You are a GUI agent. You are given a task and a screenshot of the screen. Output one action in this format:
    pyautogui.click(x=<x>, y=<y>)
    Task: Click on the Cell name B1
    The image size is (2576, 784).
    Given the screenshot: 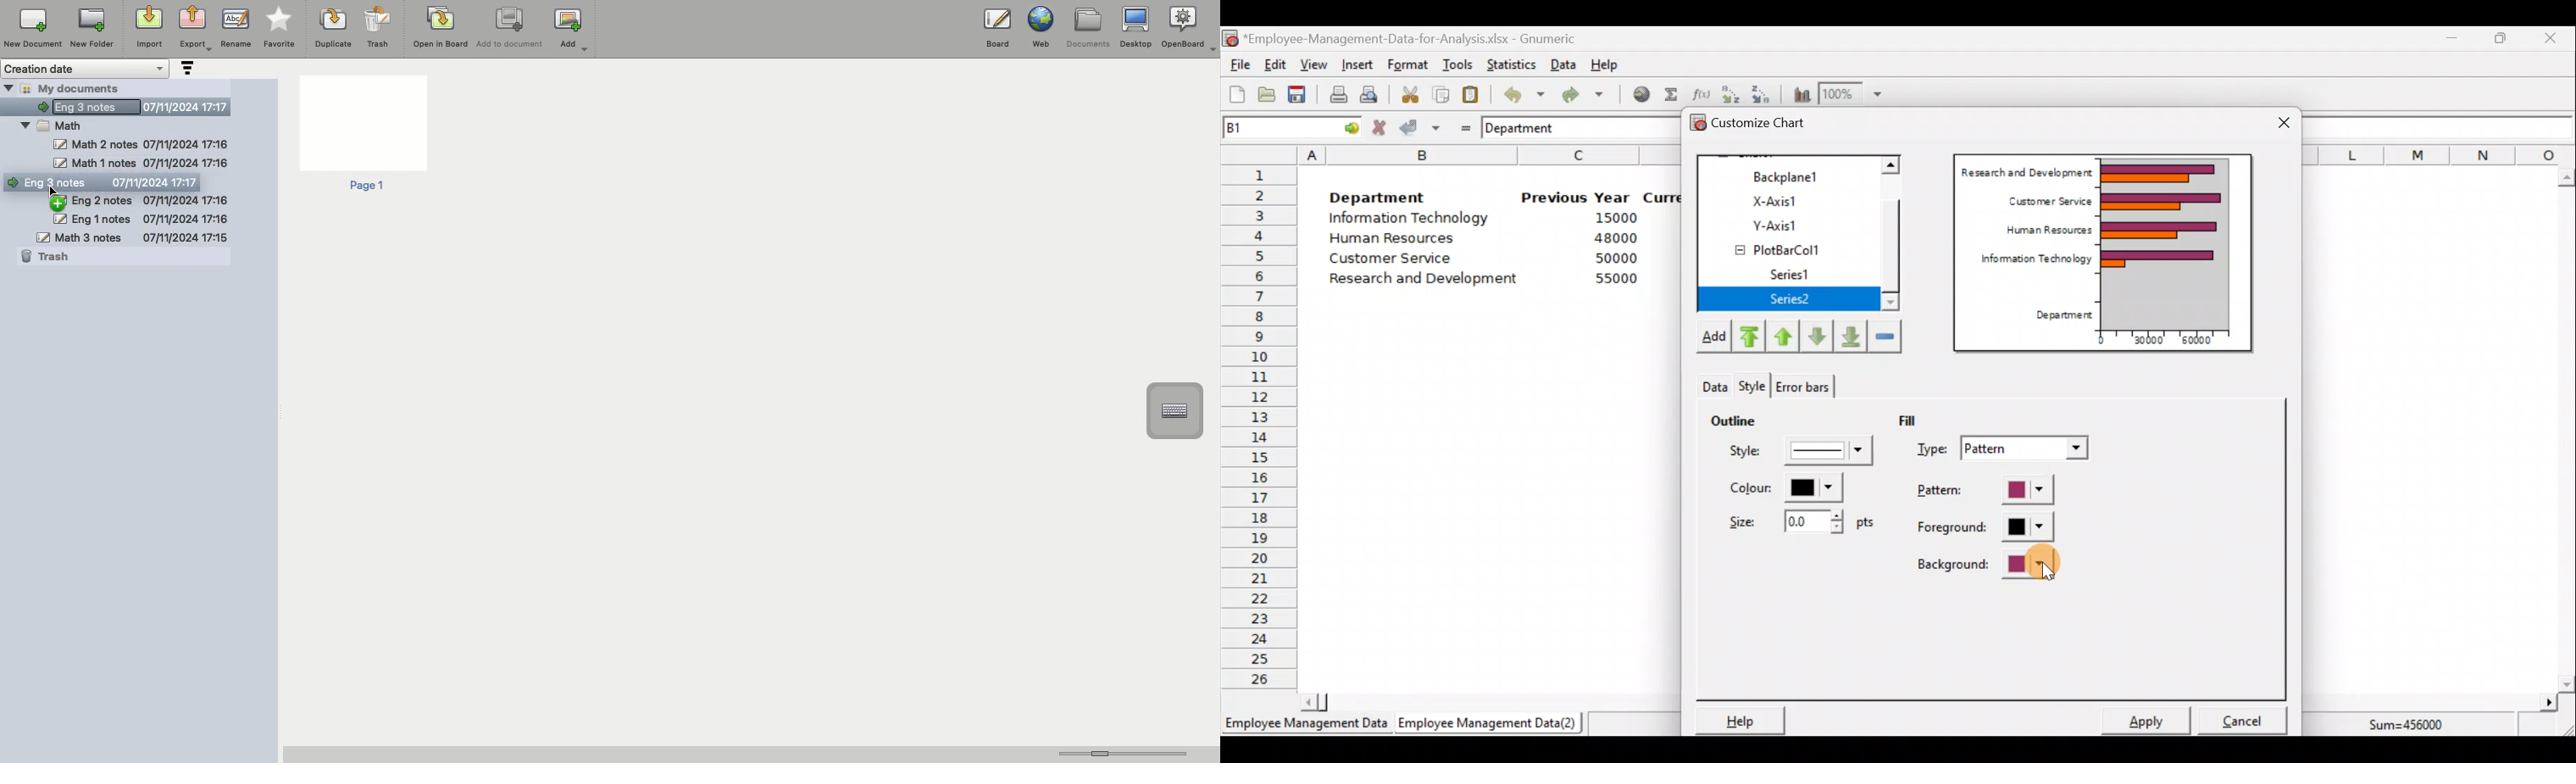 What is the action you would take?
    pyautogui.click(x=1267, y=127)
    